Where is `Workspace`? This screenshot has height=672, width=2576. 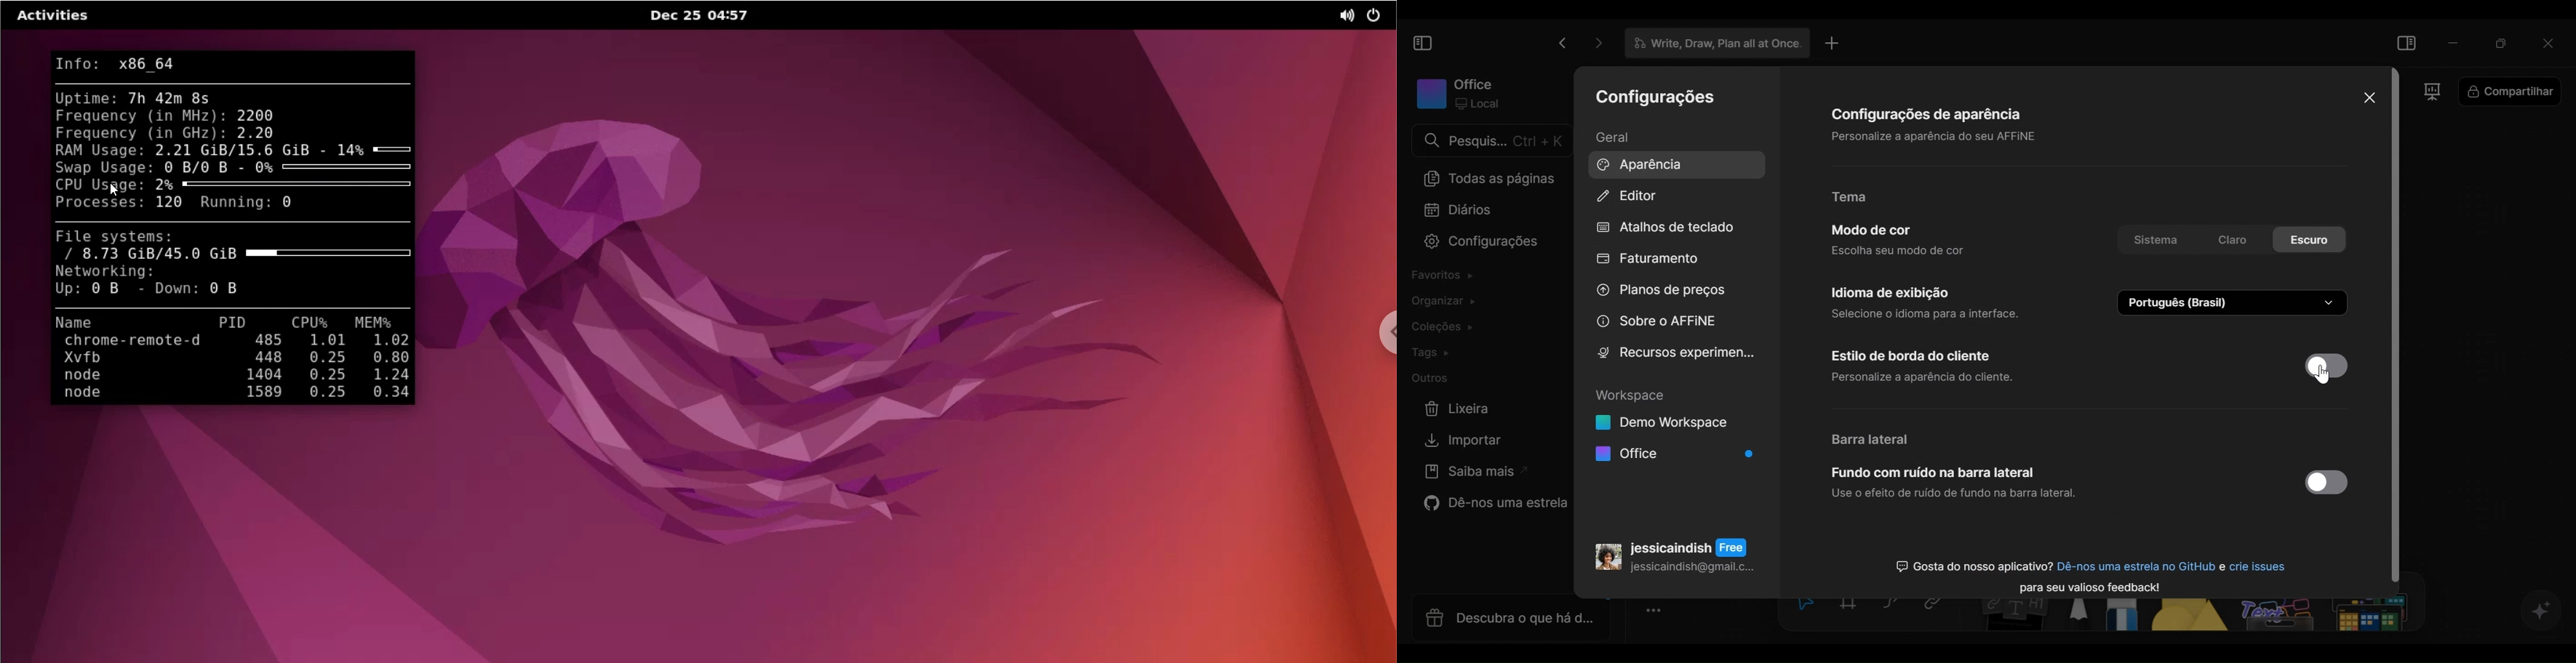 Workspace is located at coordinates (1458, 93).